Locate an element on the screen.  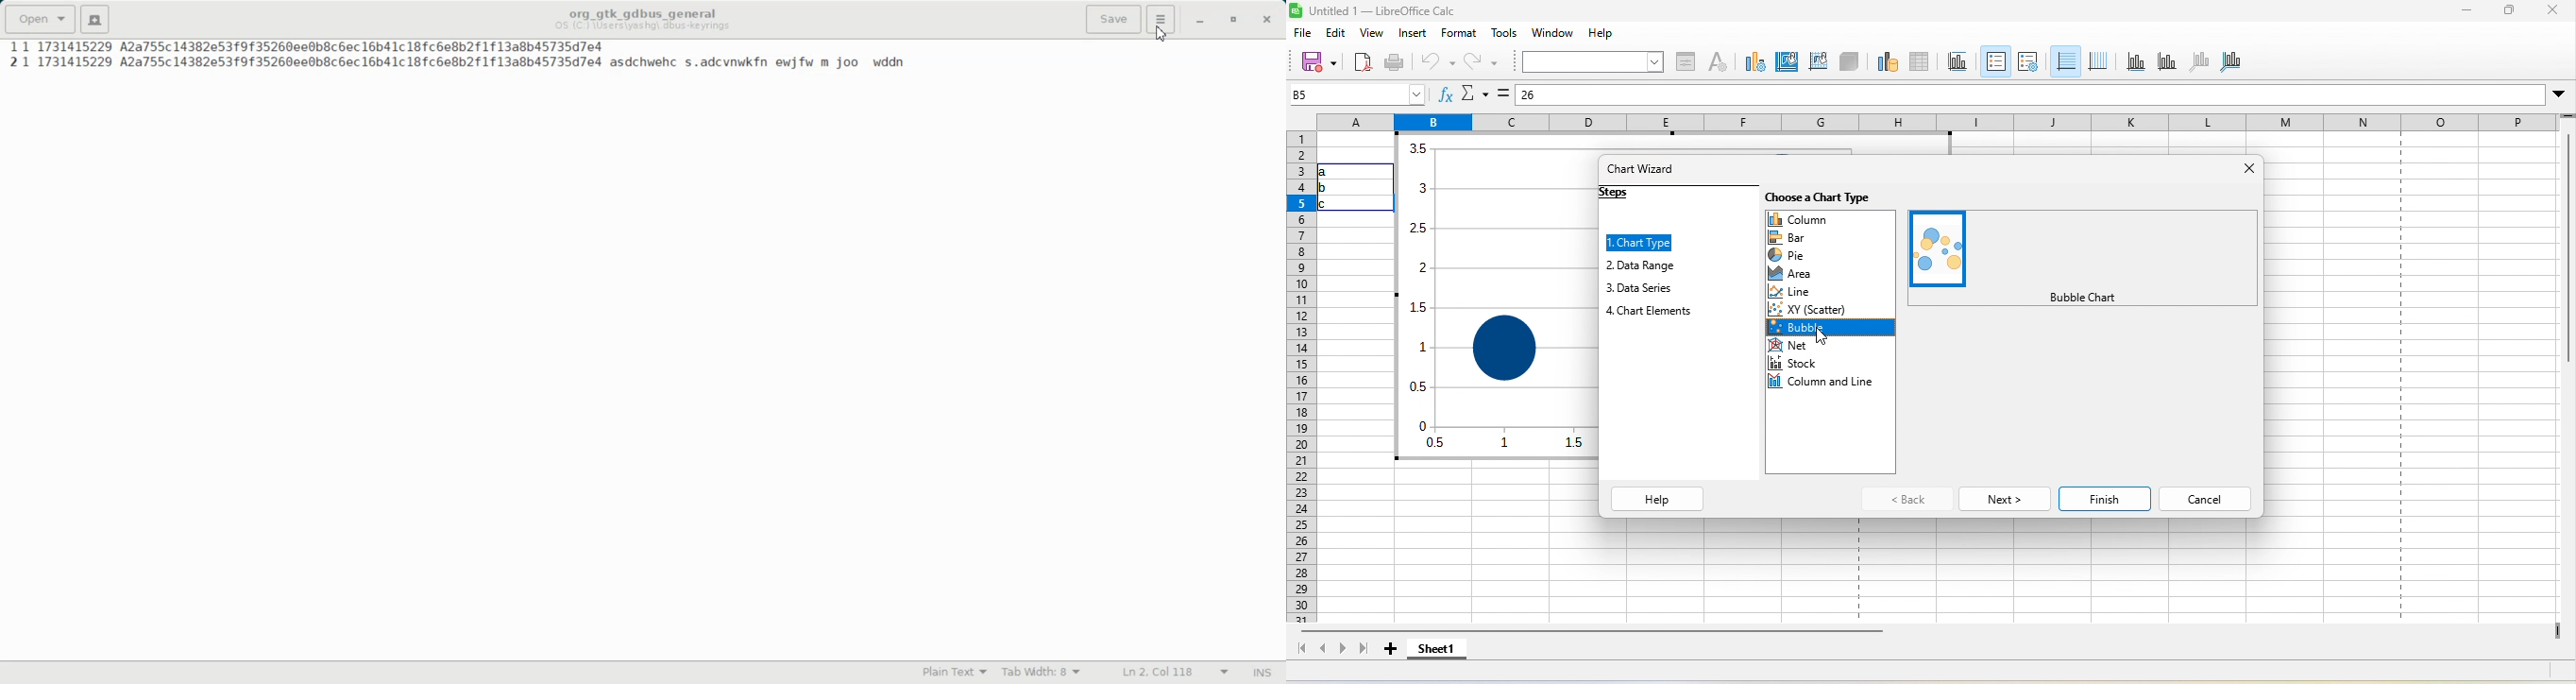
tools is located at coordinates (1505, 34).